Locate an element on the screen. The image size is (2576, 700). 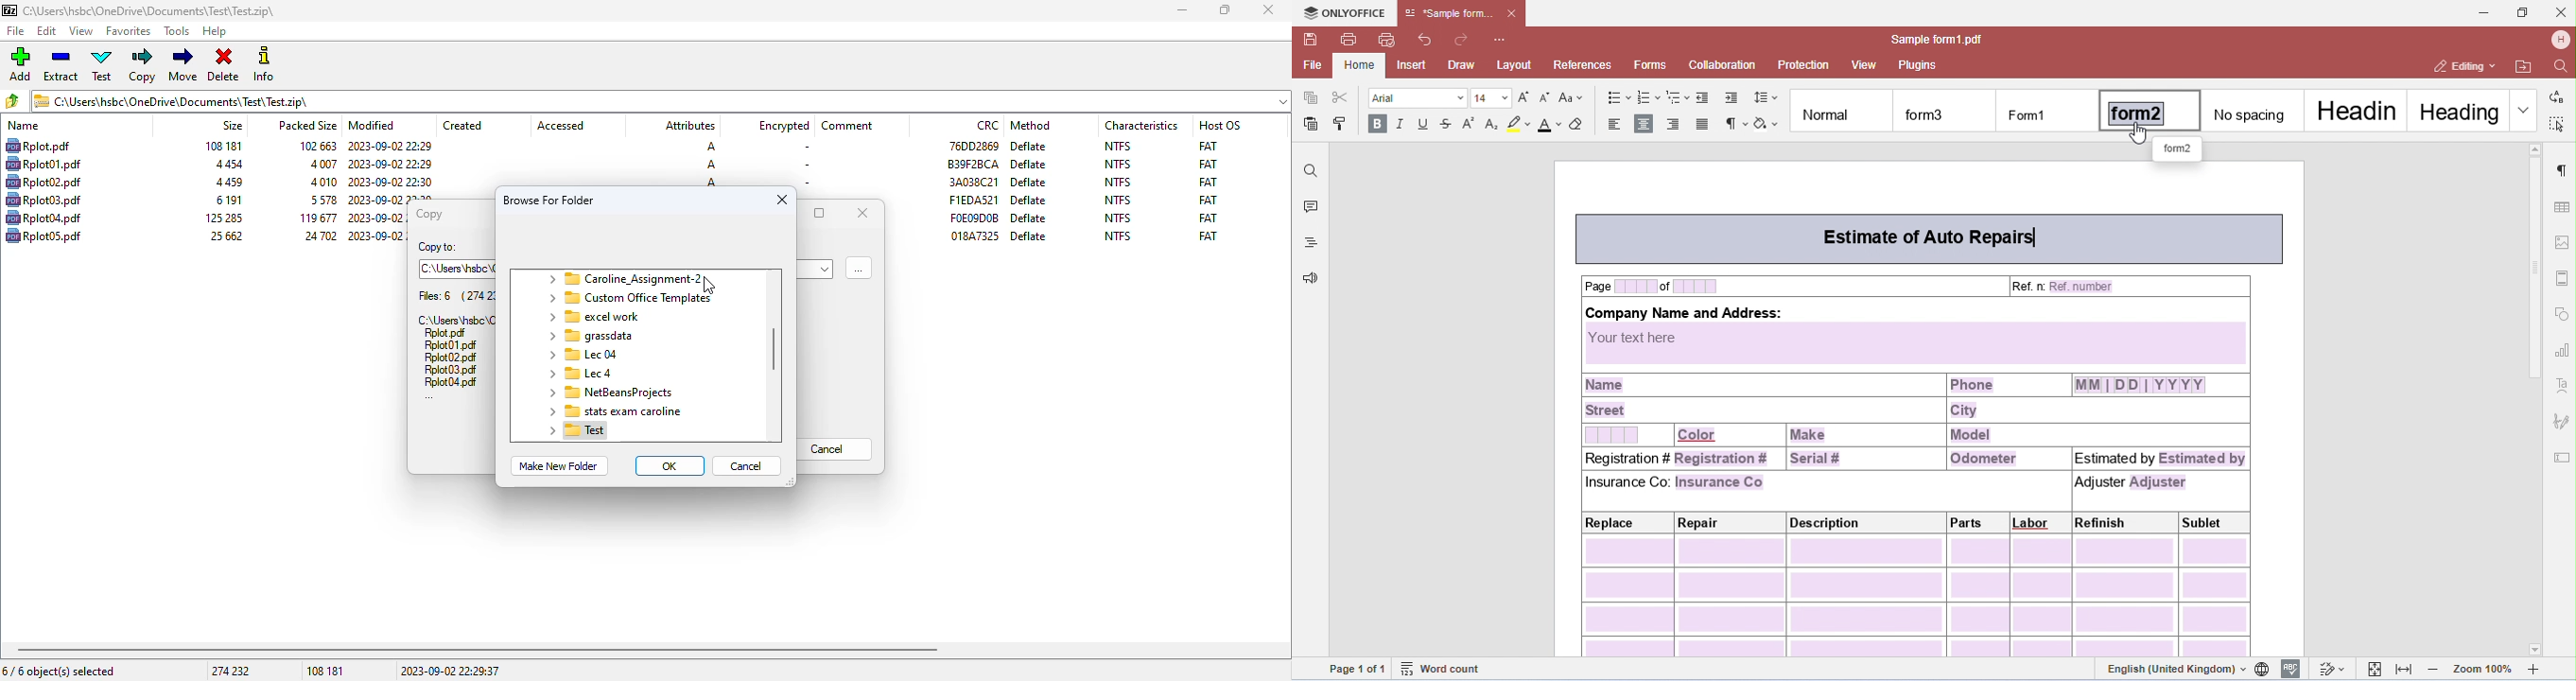
A is located at coordinates (711, 183).